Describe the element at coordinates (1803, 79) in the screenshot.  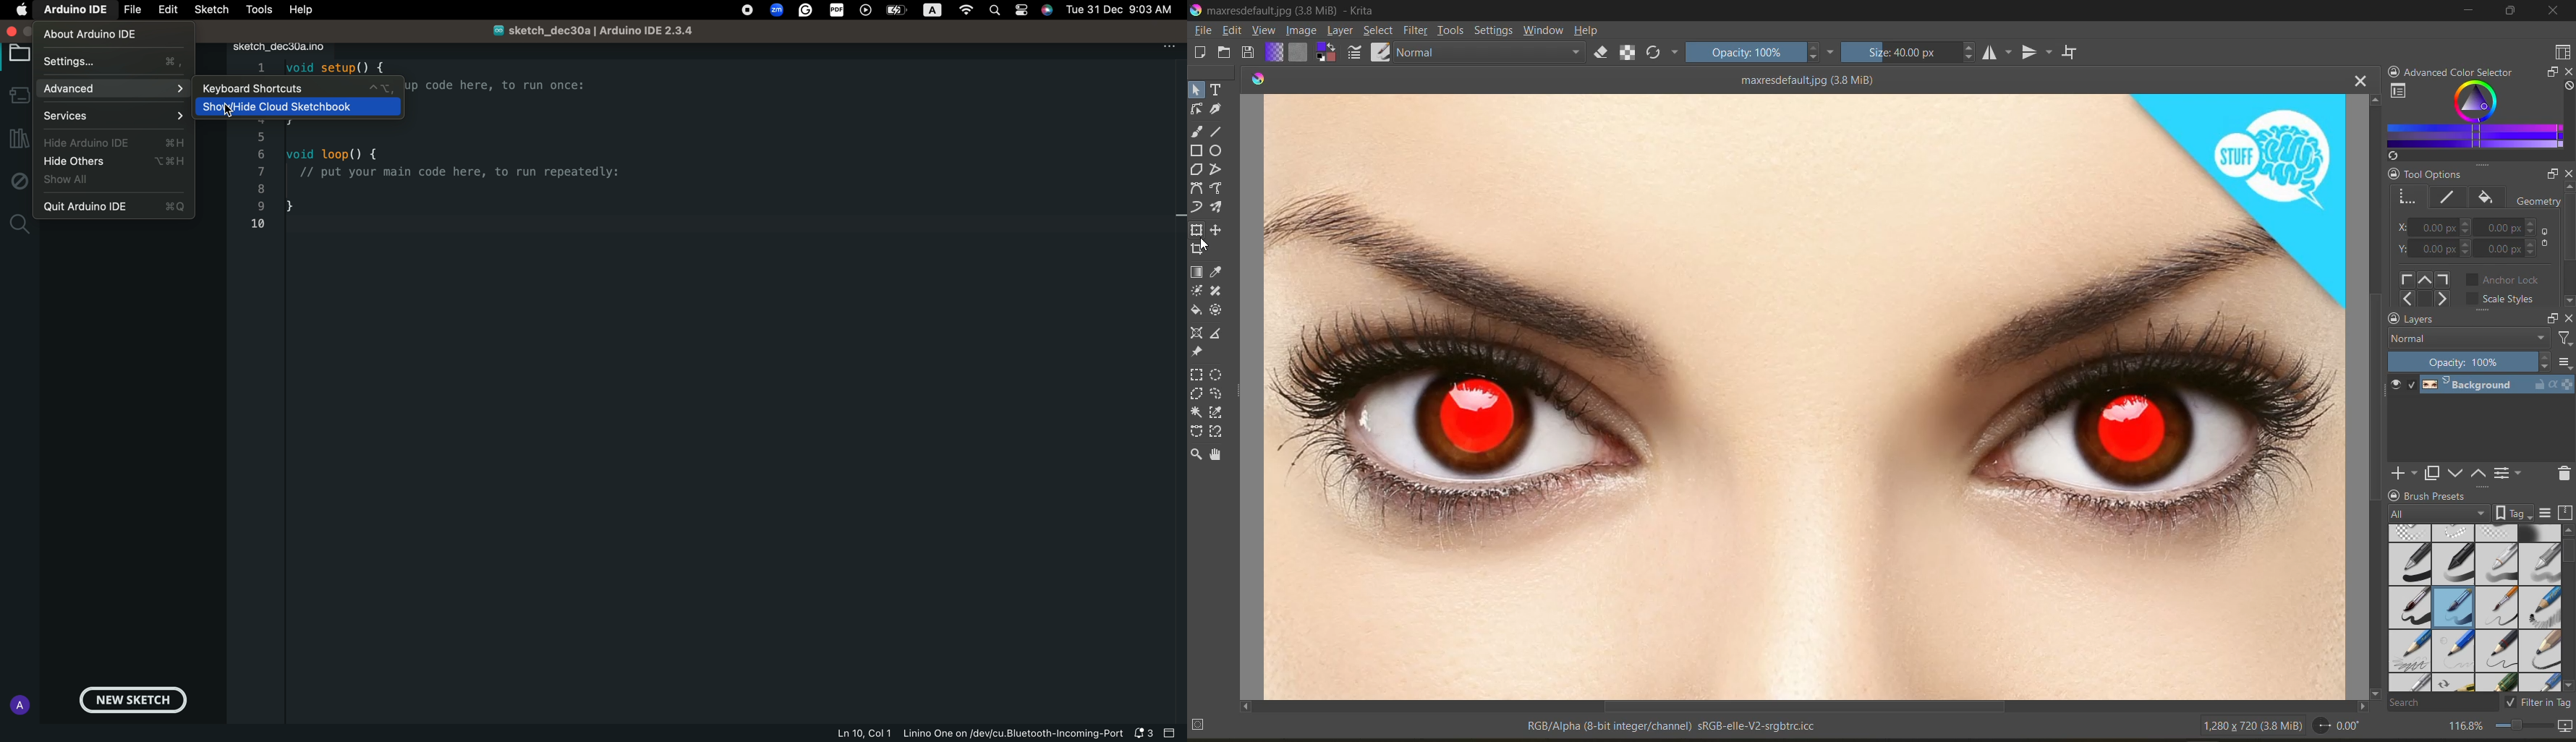
I see `maxresdefault.jpg (3.8 MiB)` at that location.